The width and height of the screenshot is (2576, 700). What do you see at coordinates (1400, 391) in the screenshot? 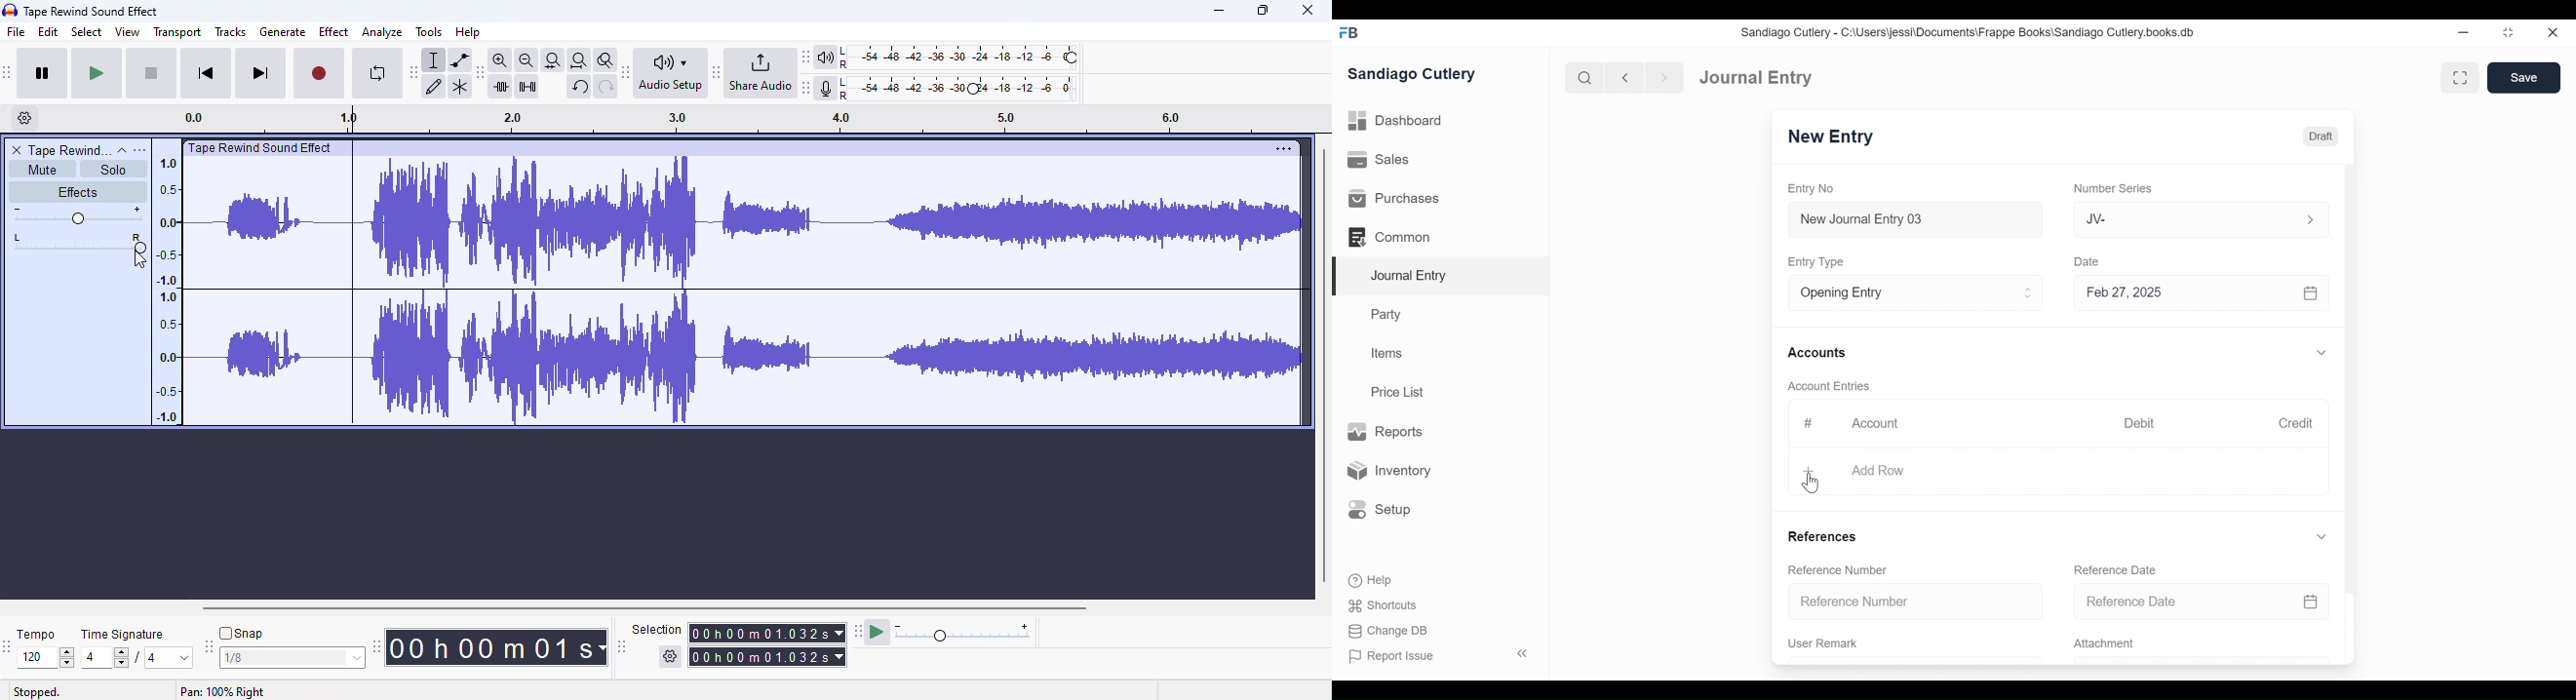
I see `Price List` at bounding box center [1400, 391].